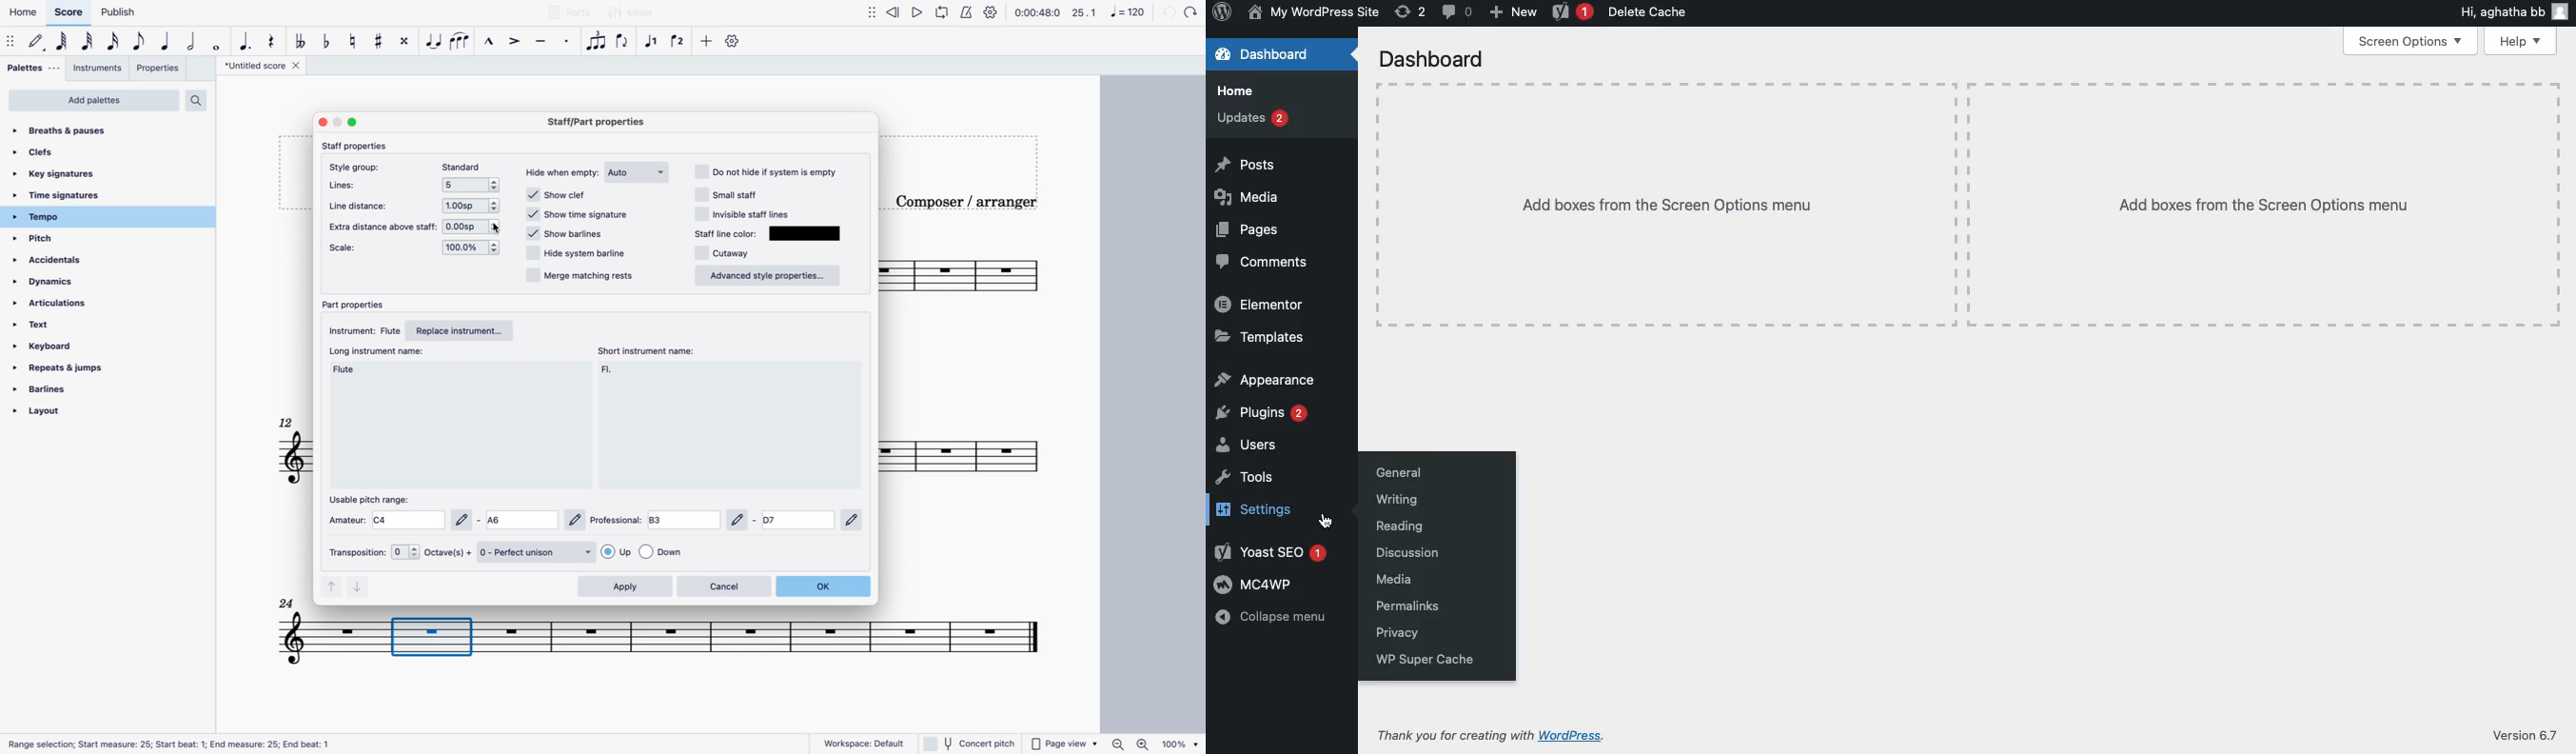 The width and height of the screenshot is (2576, 756). What do you see at coordinates (1268, 55) in the screenshot?
I see `Dashboard` at bounding box center [1268, 55].